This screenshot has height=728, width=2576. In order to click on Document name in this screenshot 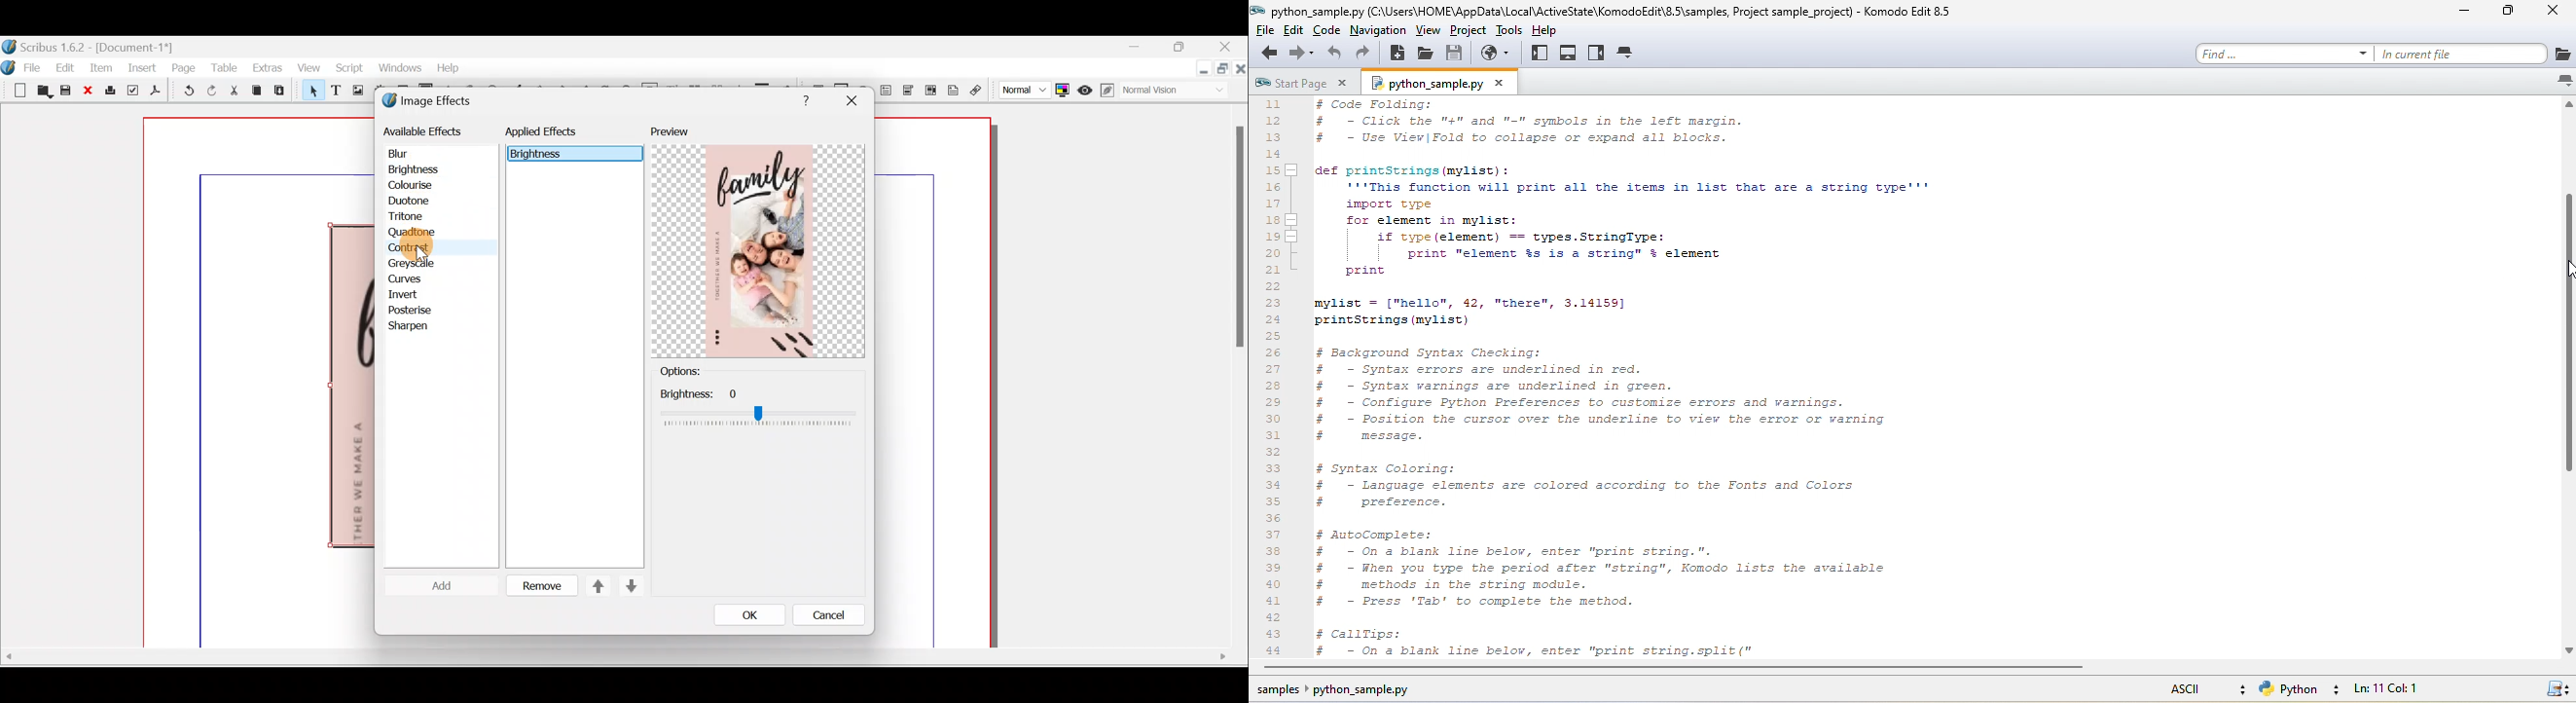, I will do `click(89, 46)`.